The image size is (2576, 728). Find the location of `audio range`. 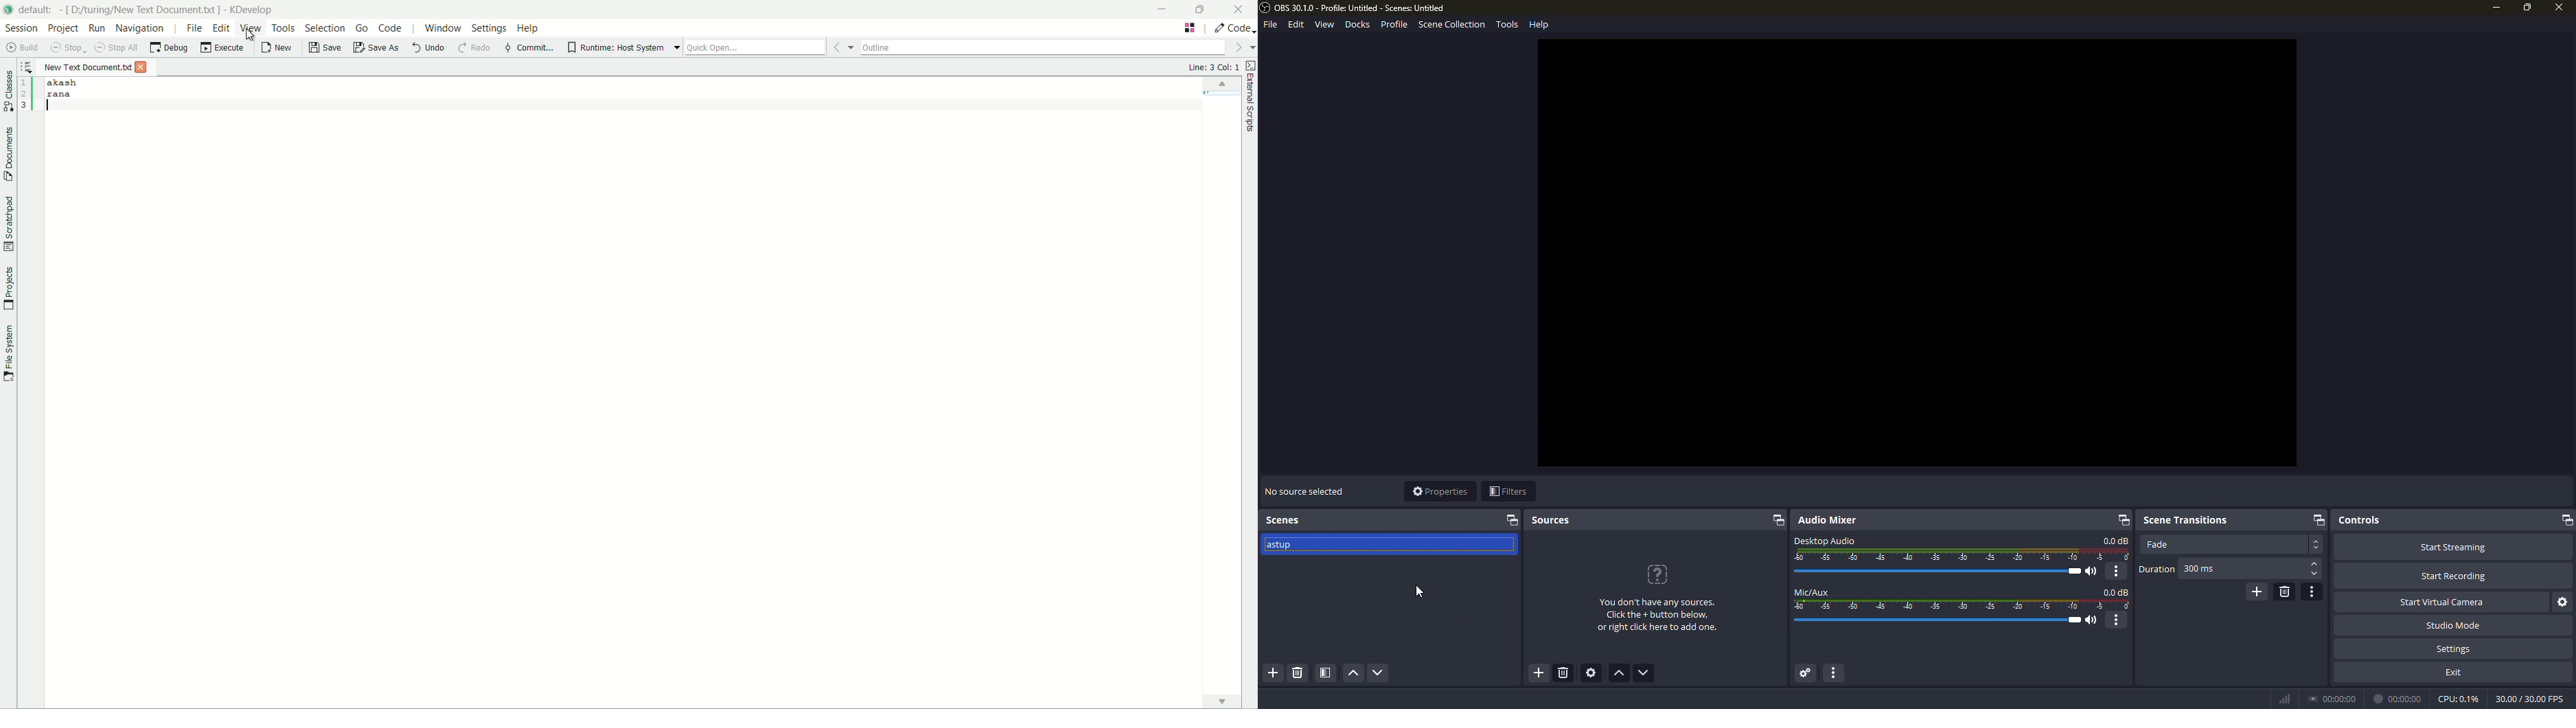

audio range is located at coordinates (1963, 555).